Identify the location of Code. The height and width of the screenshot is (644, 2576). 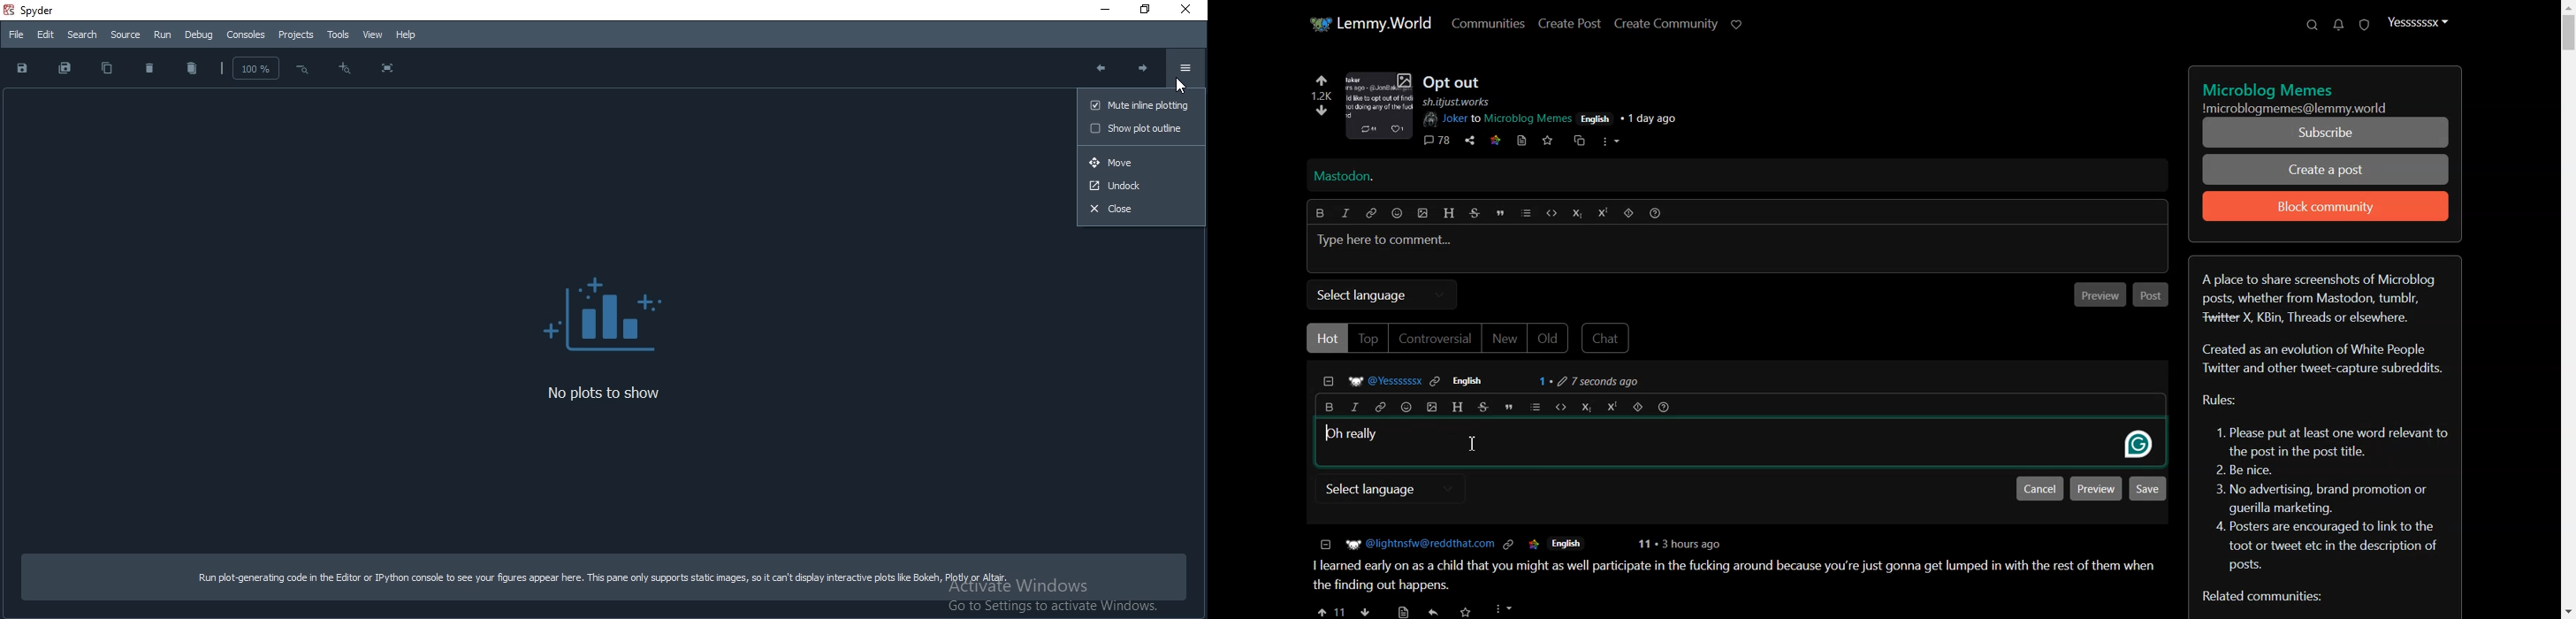
(1558, 407).